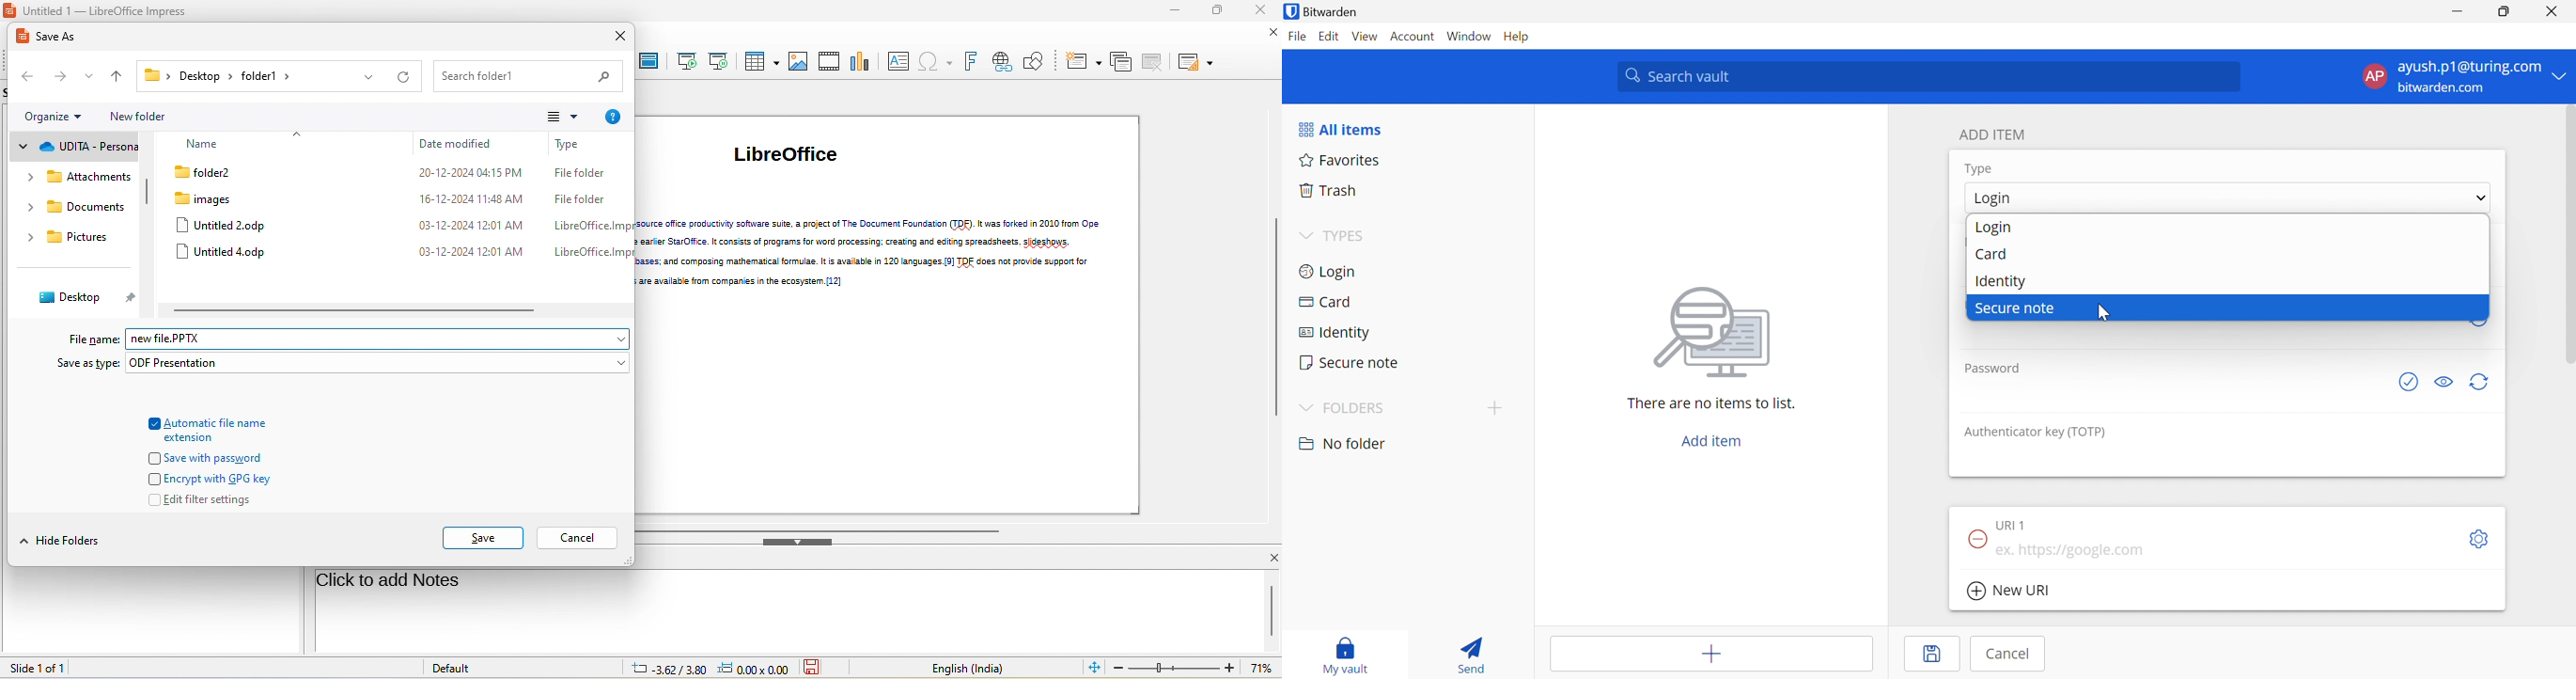 This screenshot has width=2576, height=700. What do you see at coordinates (458, 669) in the screenshot?
I see `default` at bounding box center [458, 669].